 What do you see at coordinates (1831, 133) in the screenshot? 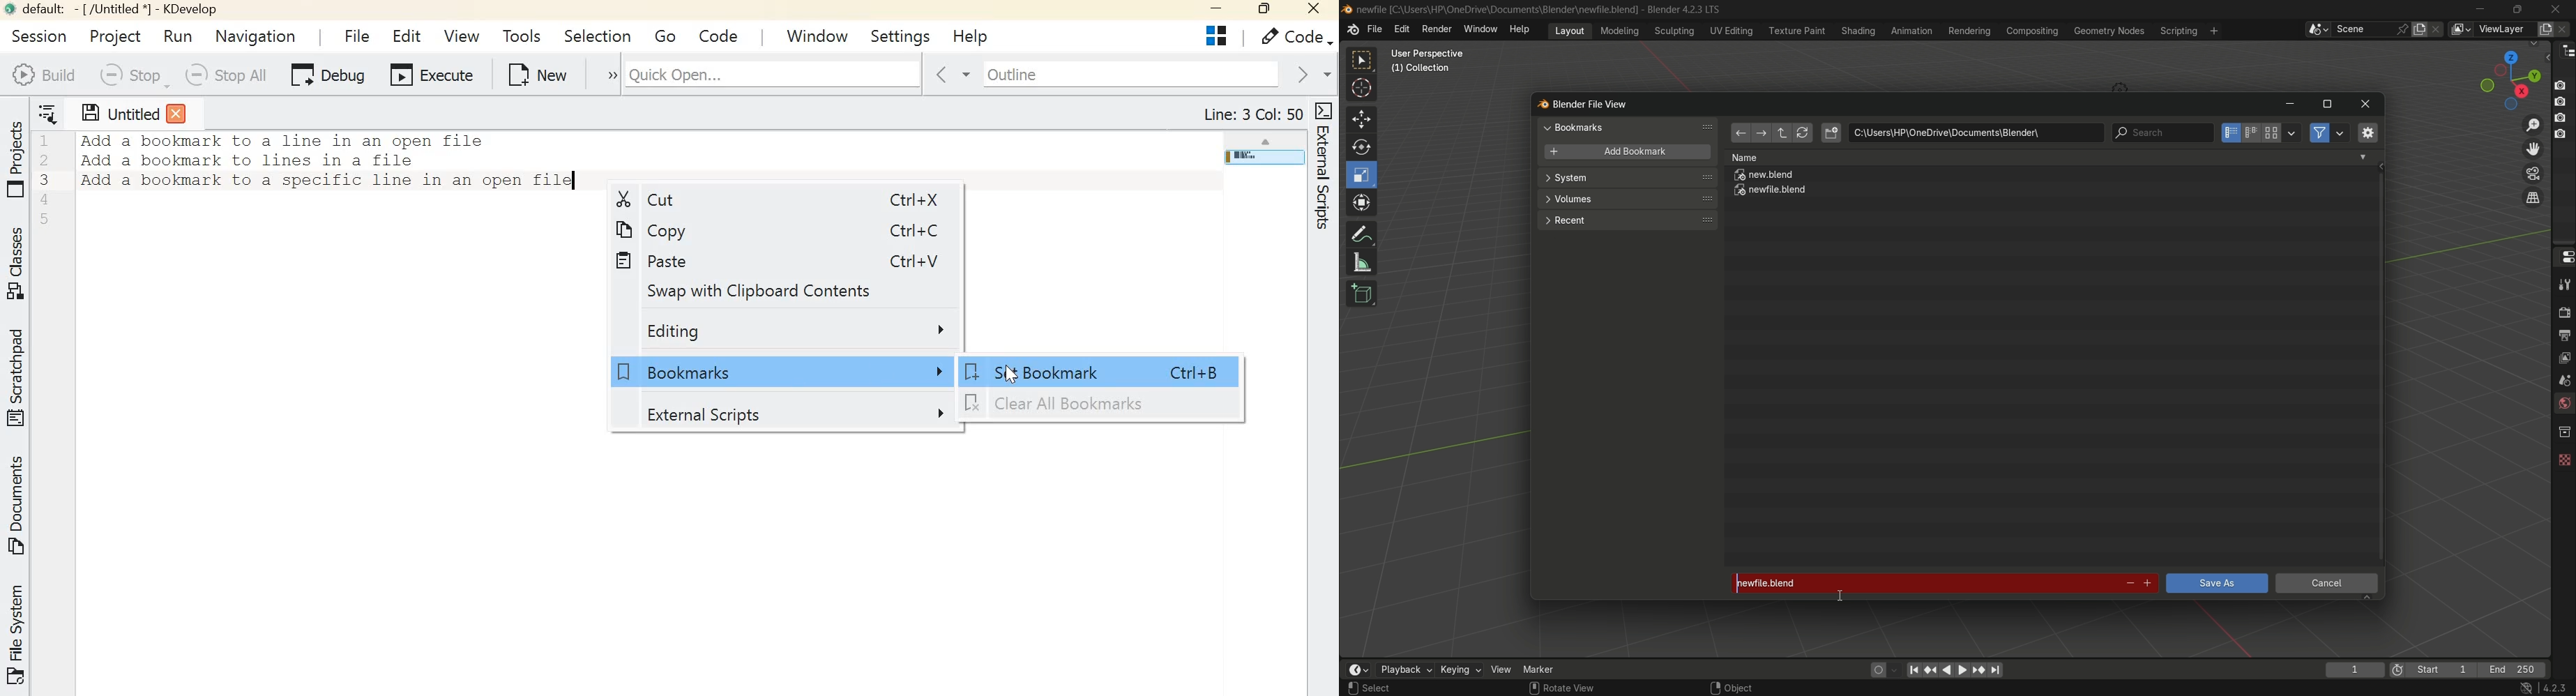
I see `new directory` at bounding box center [1831, 133].